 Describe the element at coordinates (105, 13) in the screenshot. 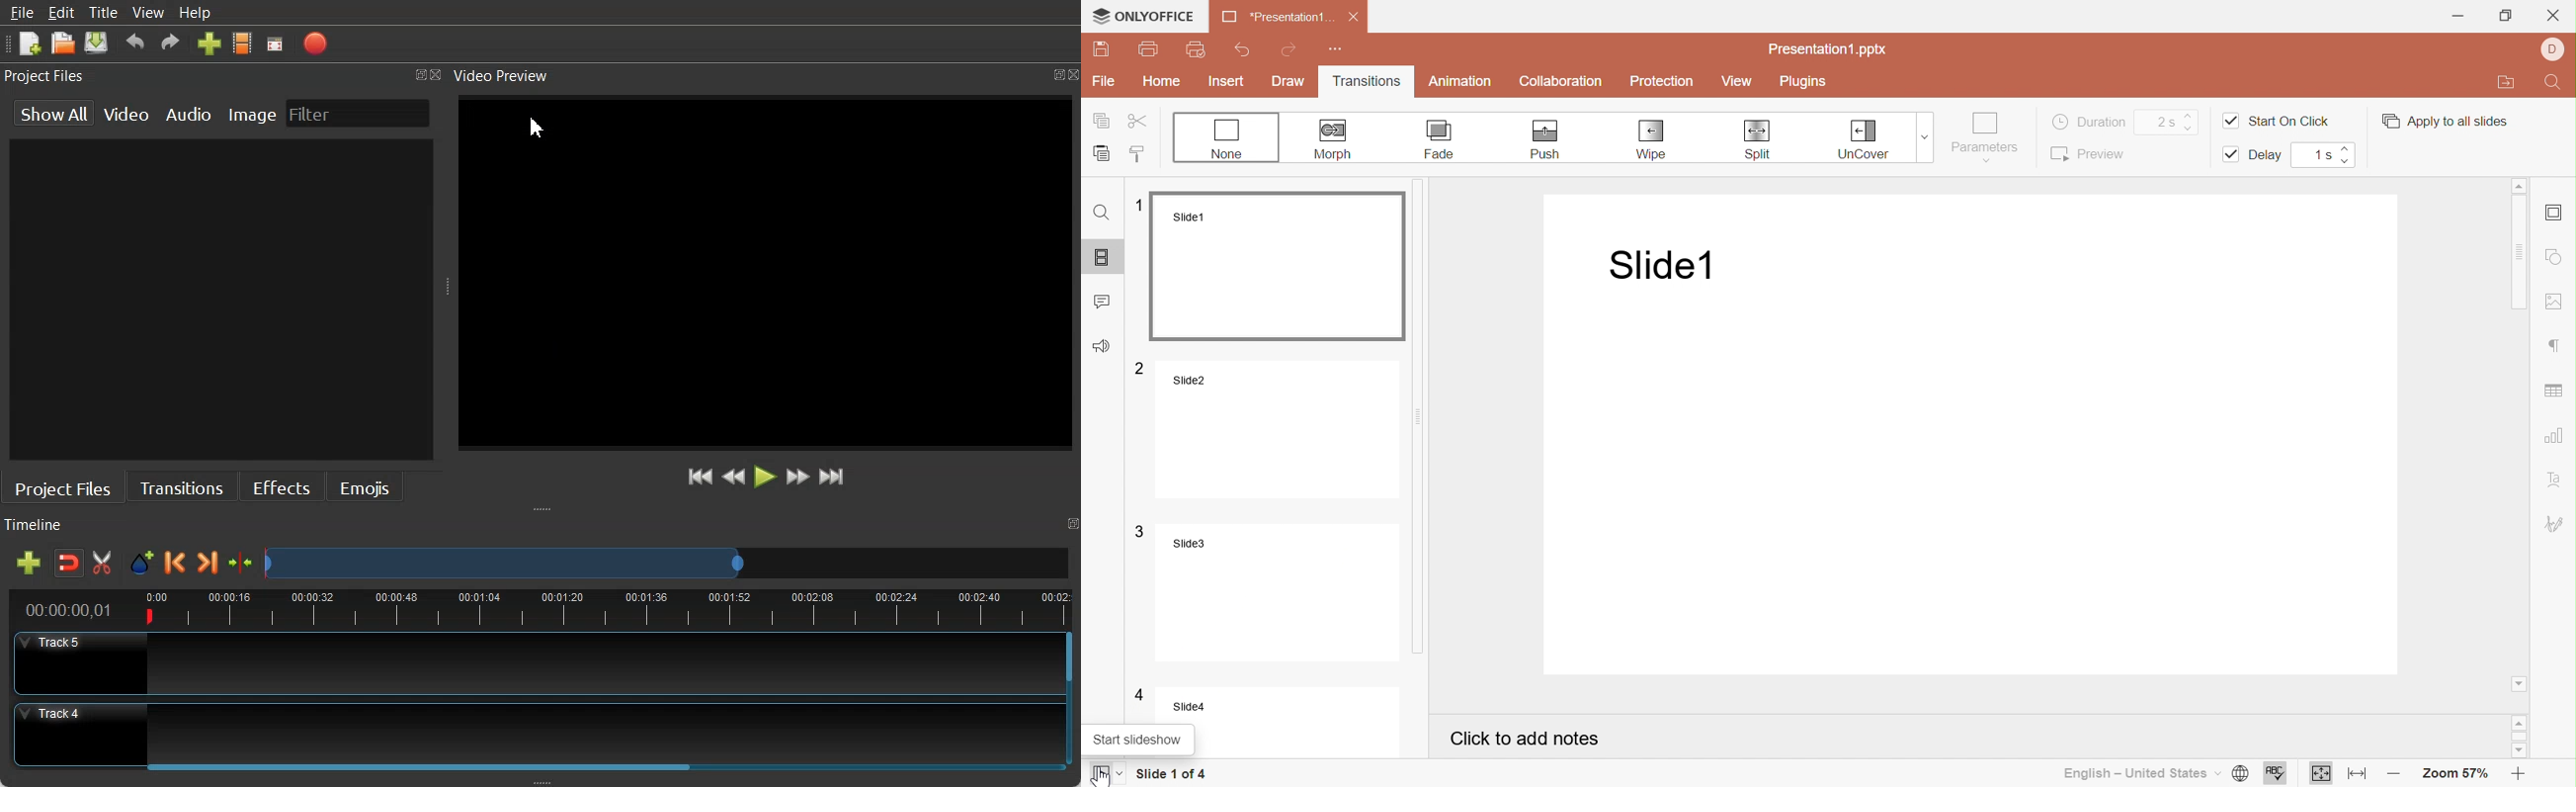

I see `Title` at that location.